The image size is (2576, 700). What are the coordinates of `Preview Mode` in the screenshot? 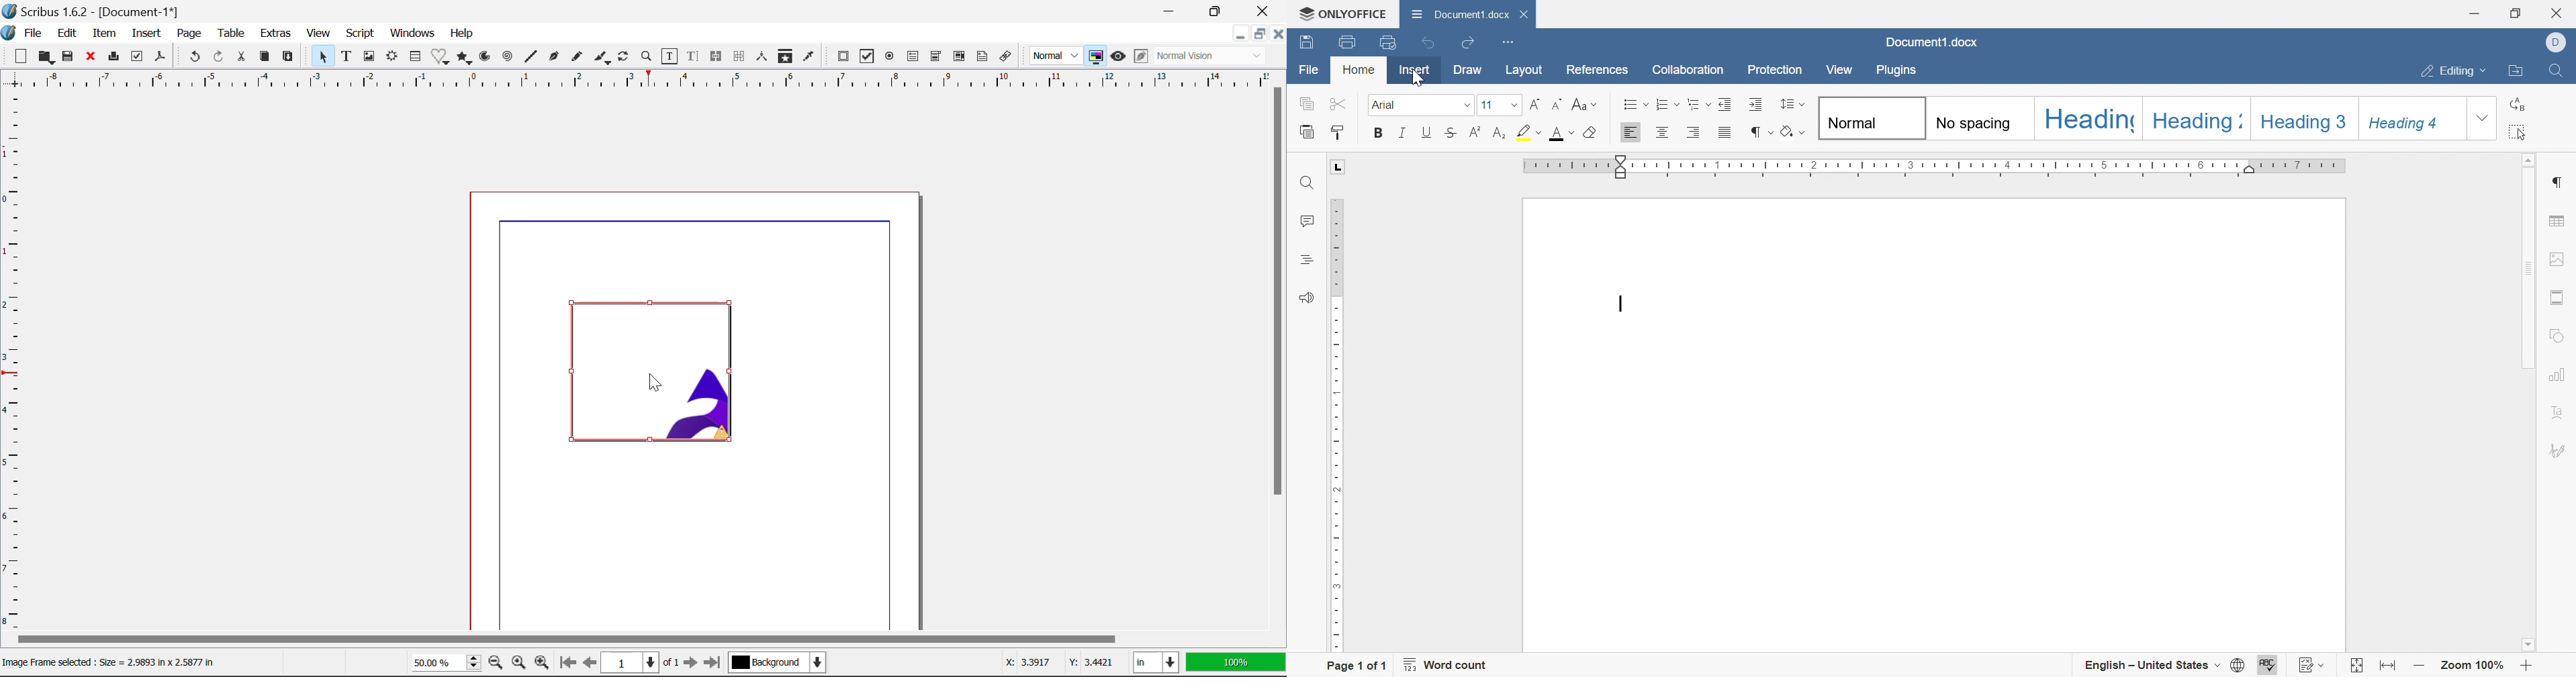 It's located at (1118, 56).